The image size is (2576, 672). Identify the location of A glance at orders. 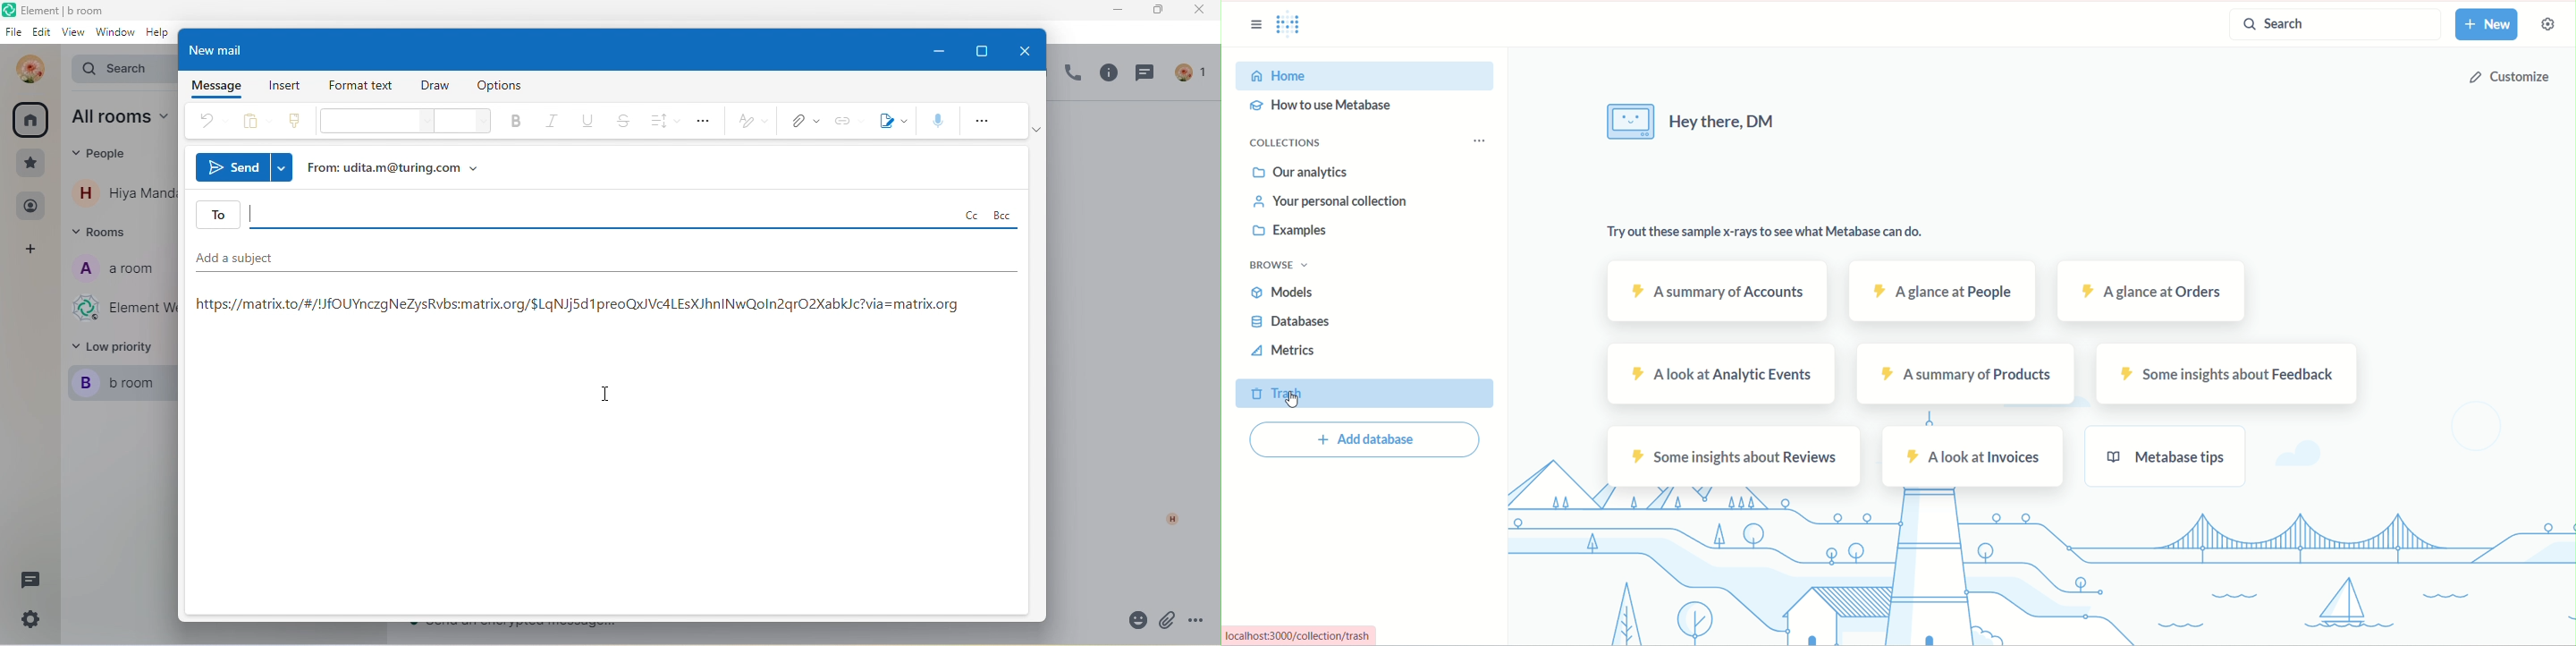
(2149, 293).